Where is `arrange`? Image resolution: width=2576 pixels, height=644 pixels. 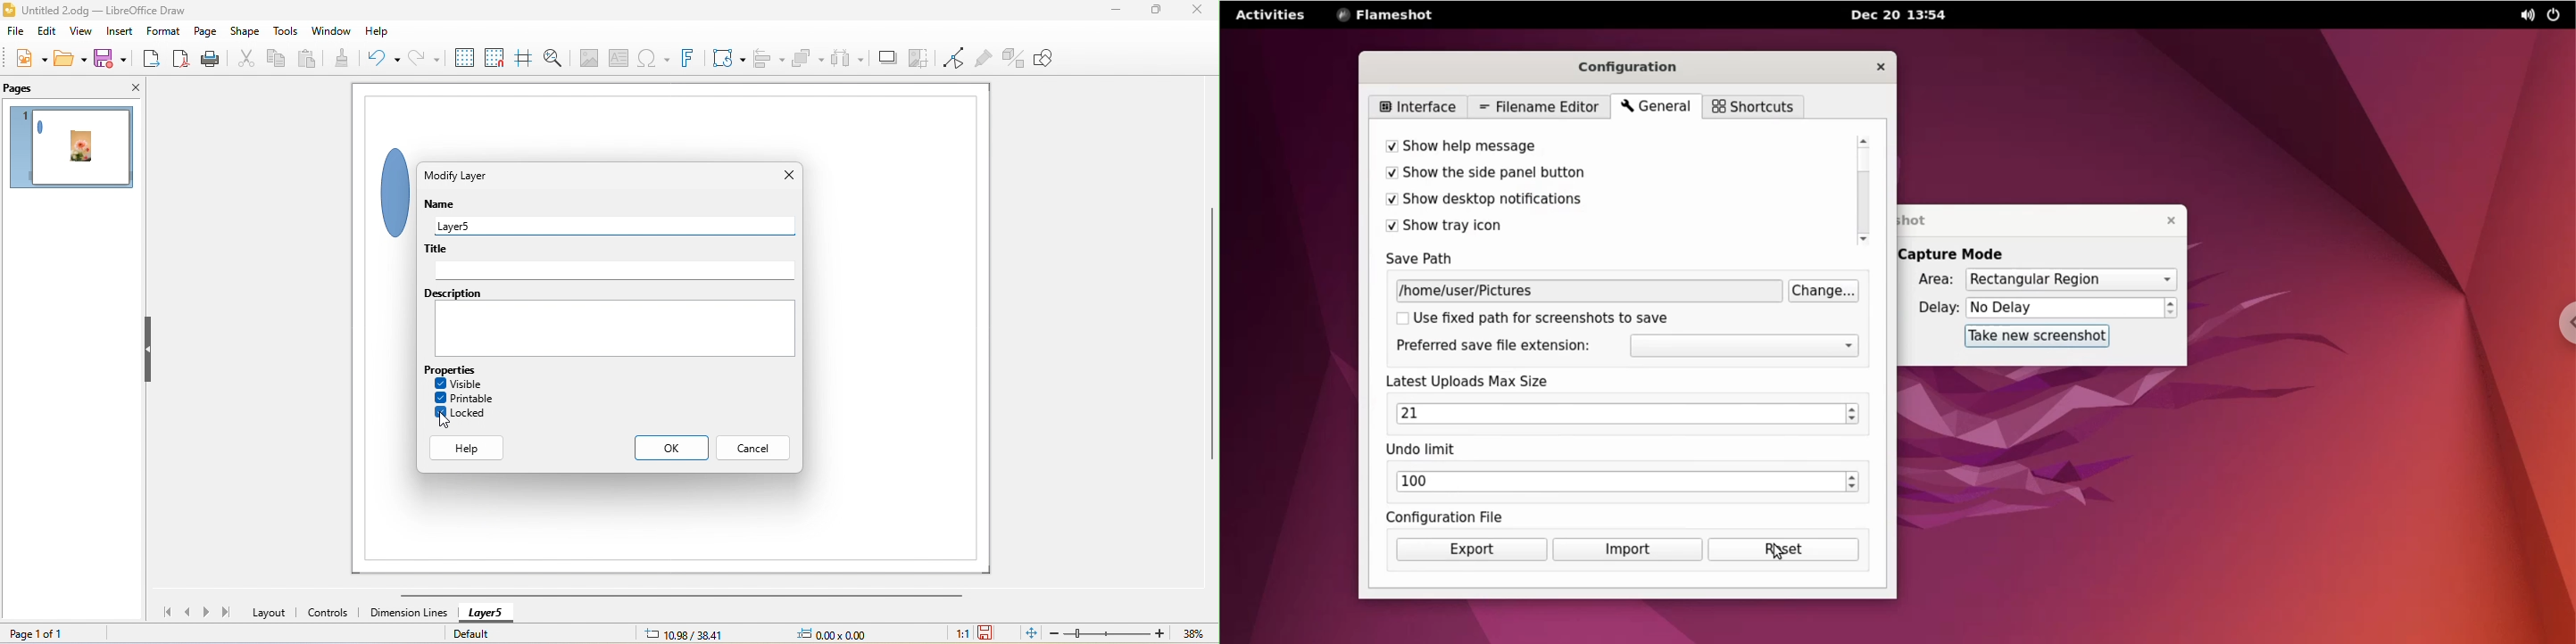 arrange is located at coordinates (806, 57).